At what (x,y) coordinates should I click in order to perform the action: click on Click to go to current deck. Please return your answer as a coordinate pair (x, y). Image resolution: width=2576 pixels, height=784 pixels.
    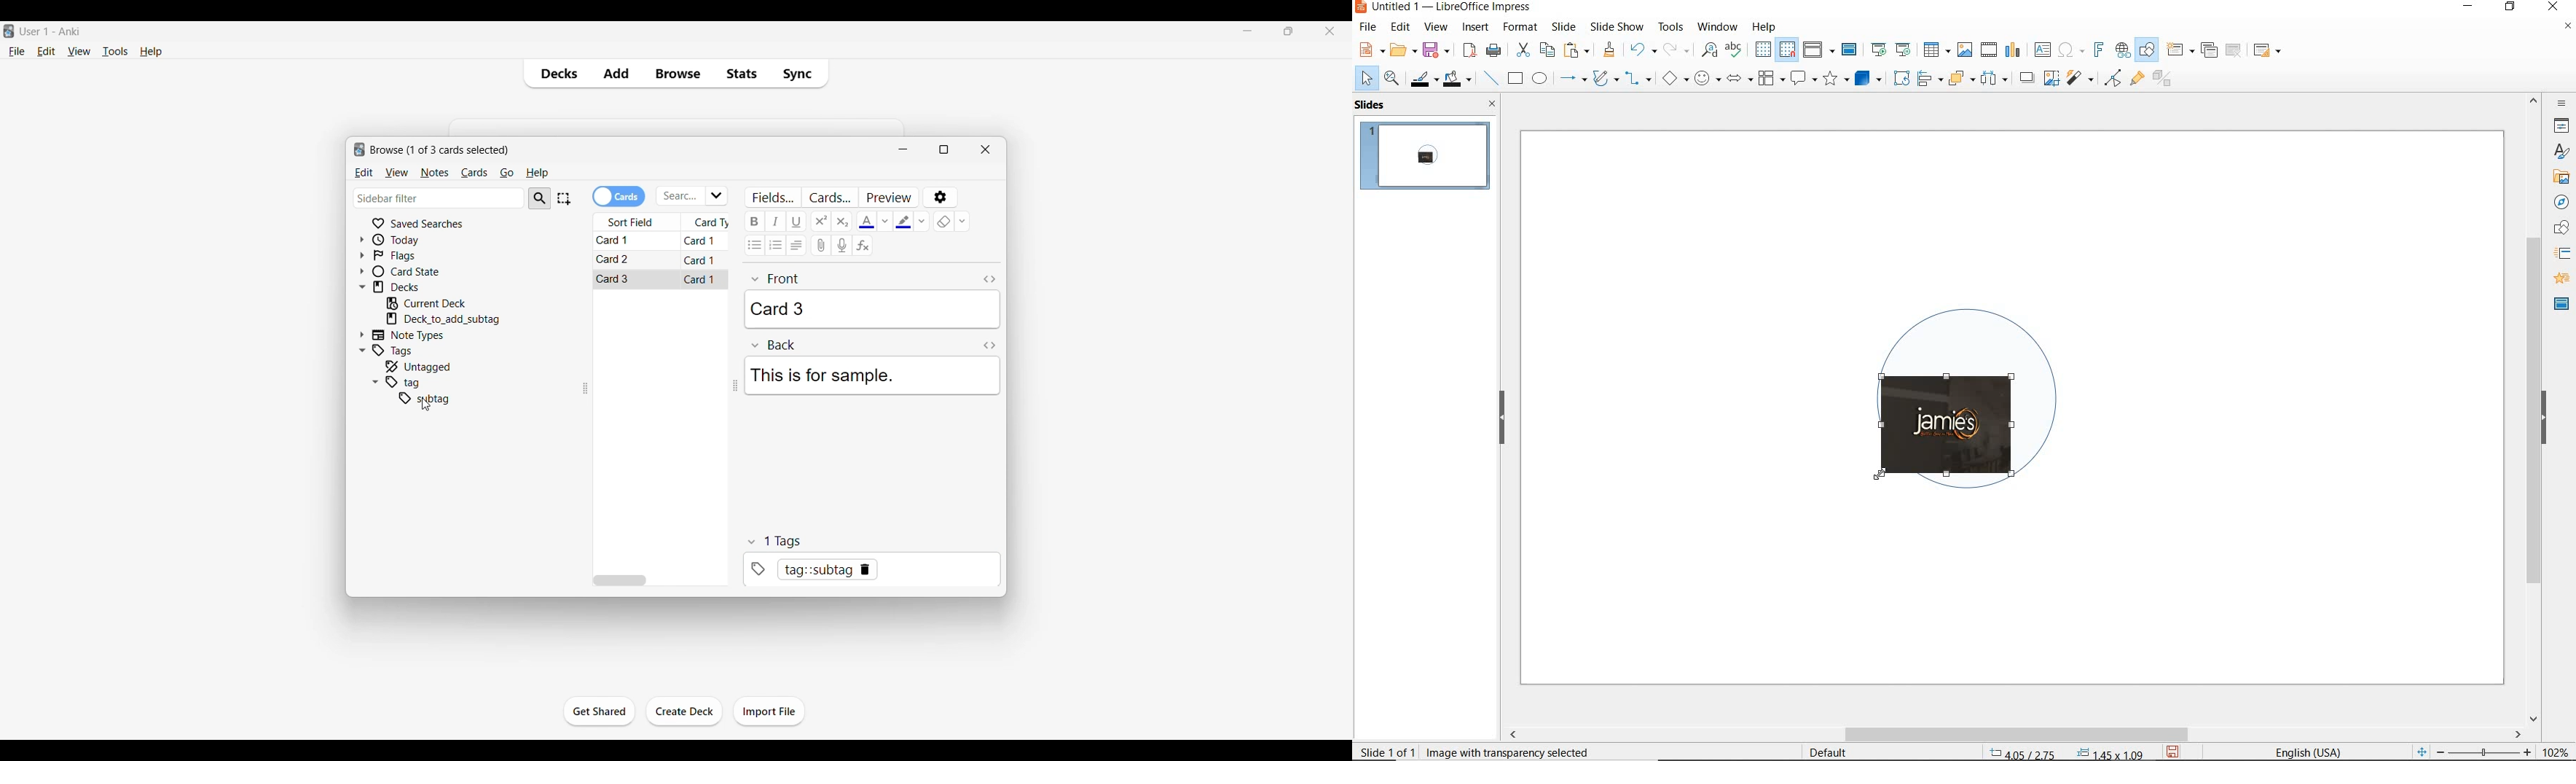
    Looking at the image, I should click on (436, 303).